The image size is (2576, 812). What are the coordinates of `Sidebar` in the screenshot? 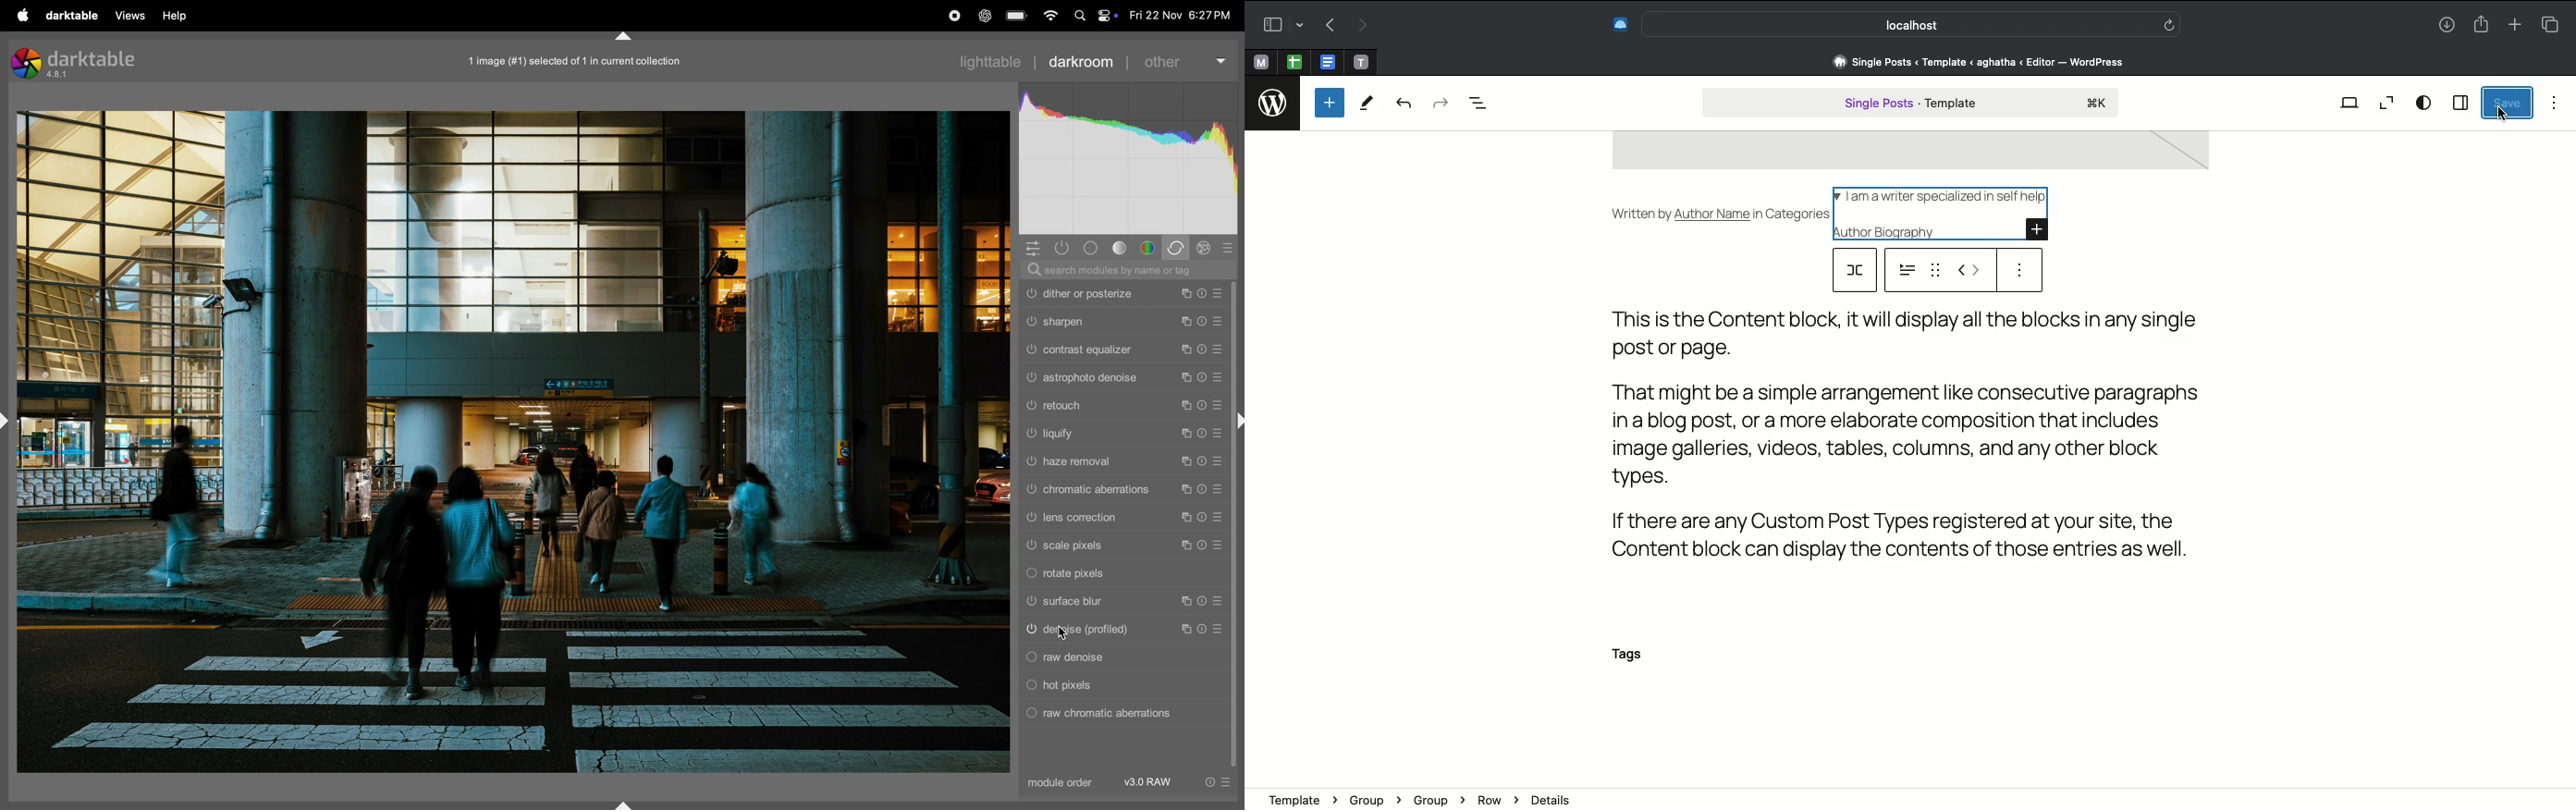 It's located at (1279, 25).